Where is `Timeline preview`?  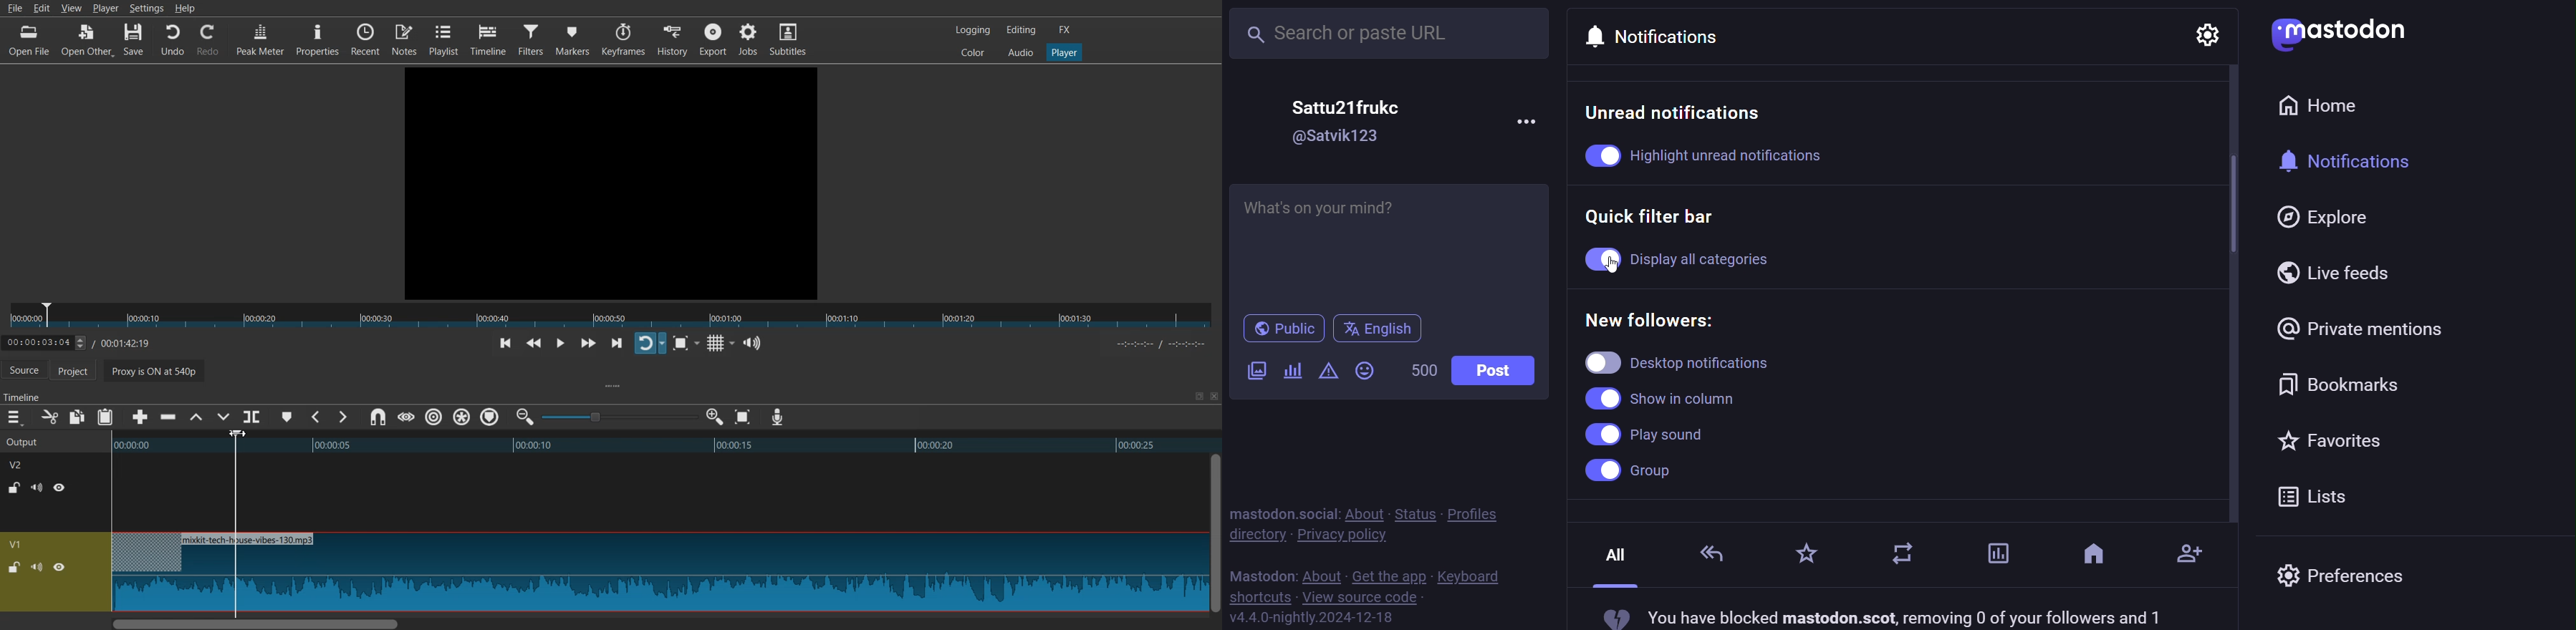
Timeline preview is located at coordinates (666, 444).